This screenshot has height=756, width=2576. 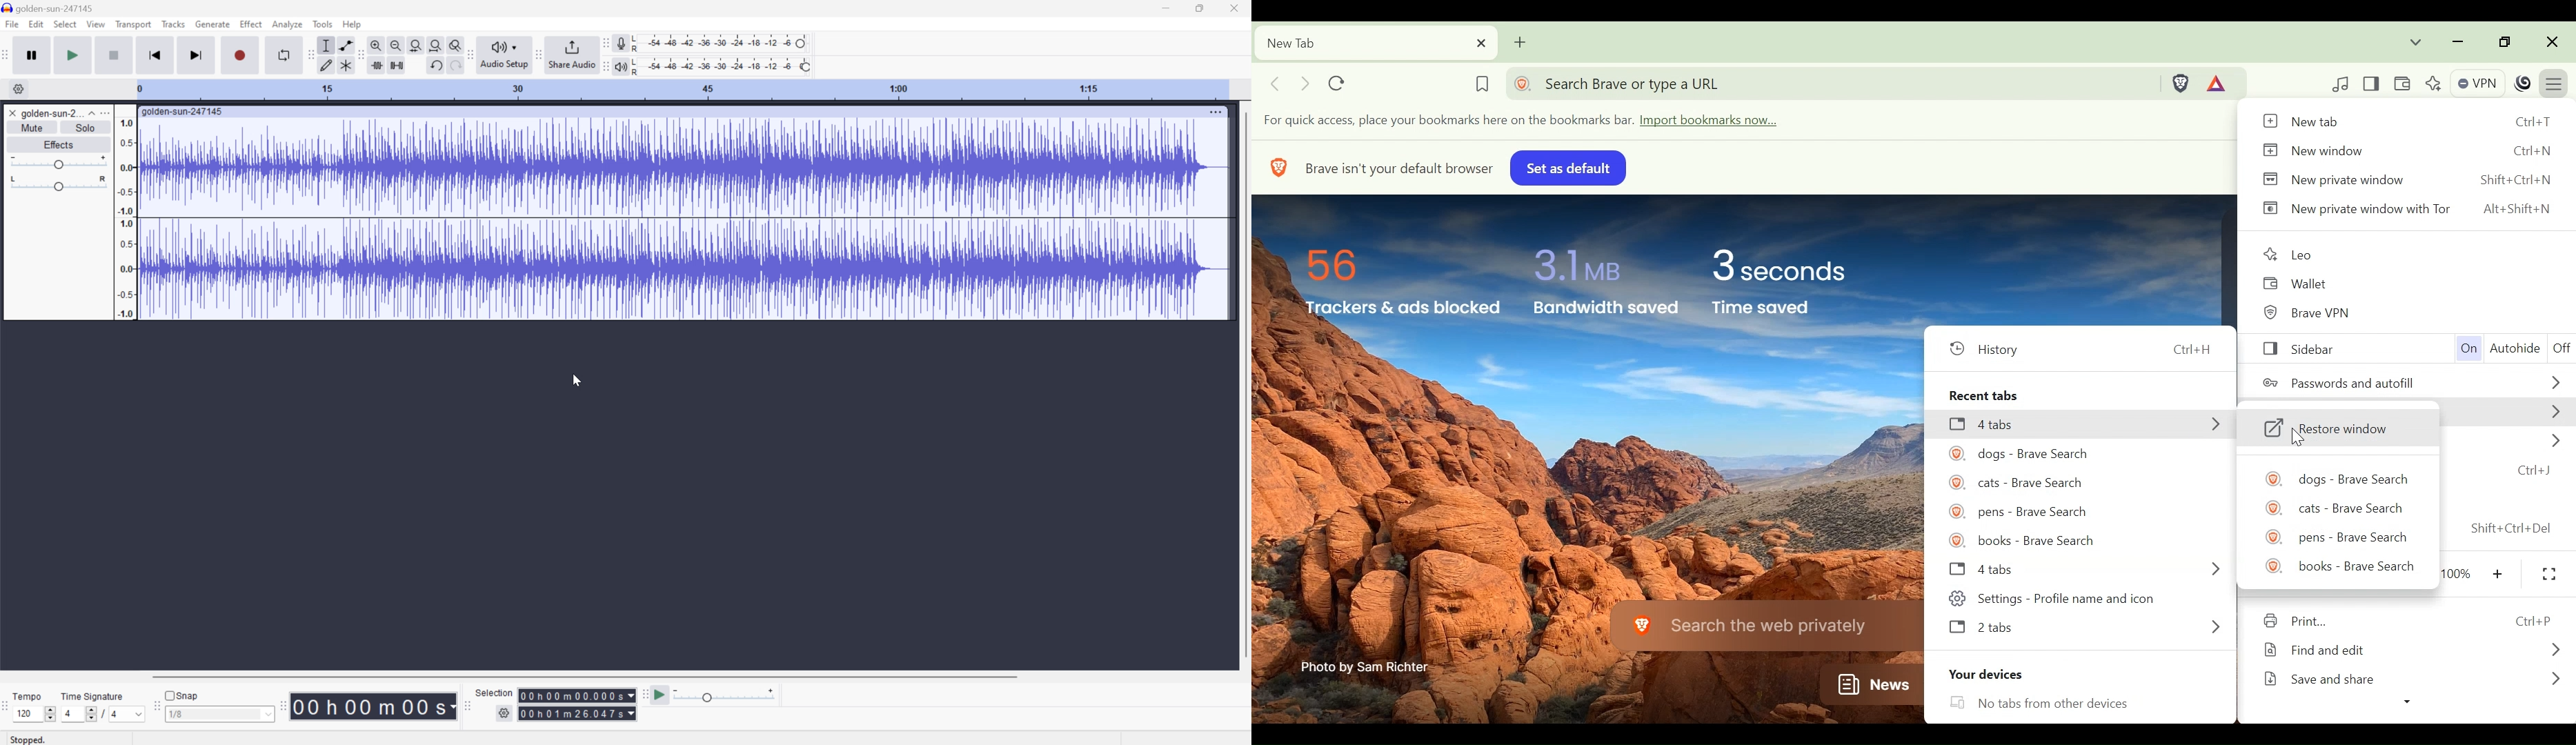 I want to click on Audacity selection toolbar, so click(x=465, y=704).